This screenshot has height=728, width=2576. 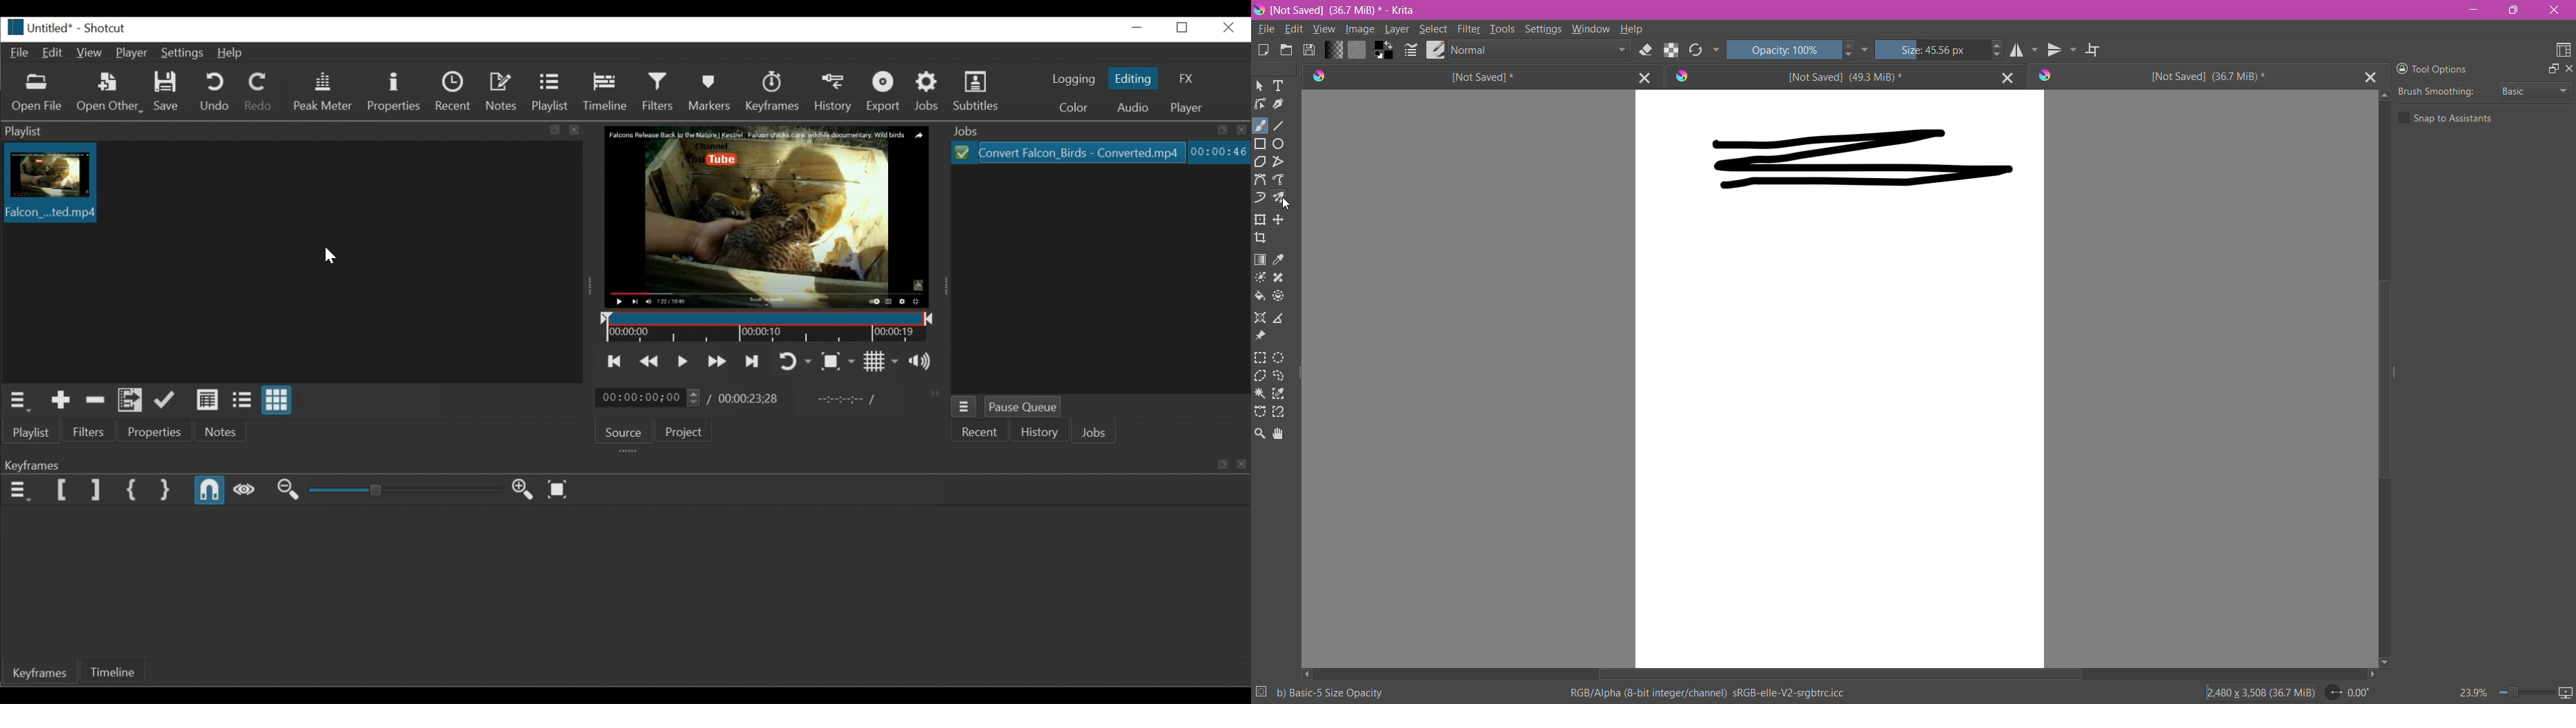 What do you see at coordinates (1280, 179) in the screenshot?
I see `Freehand Path Tool` at bounding box center [1280, 179].